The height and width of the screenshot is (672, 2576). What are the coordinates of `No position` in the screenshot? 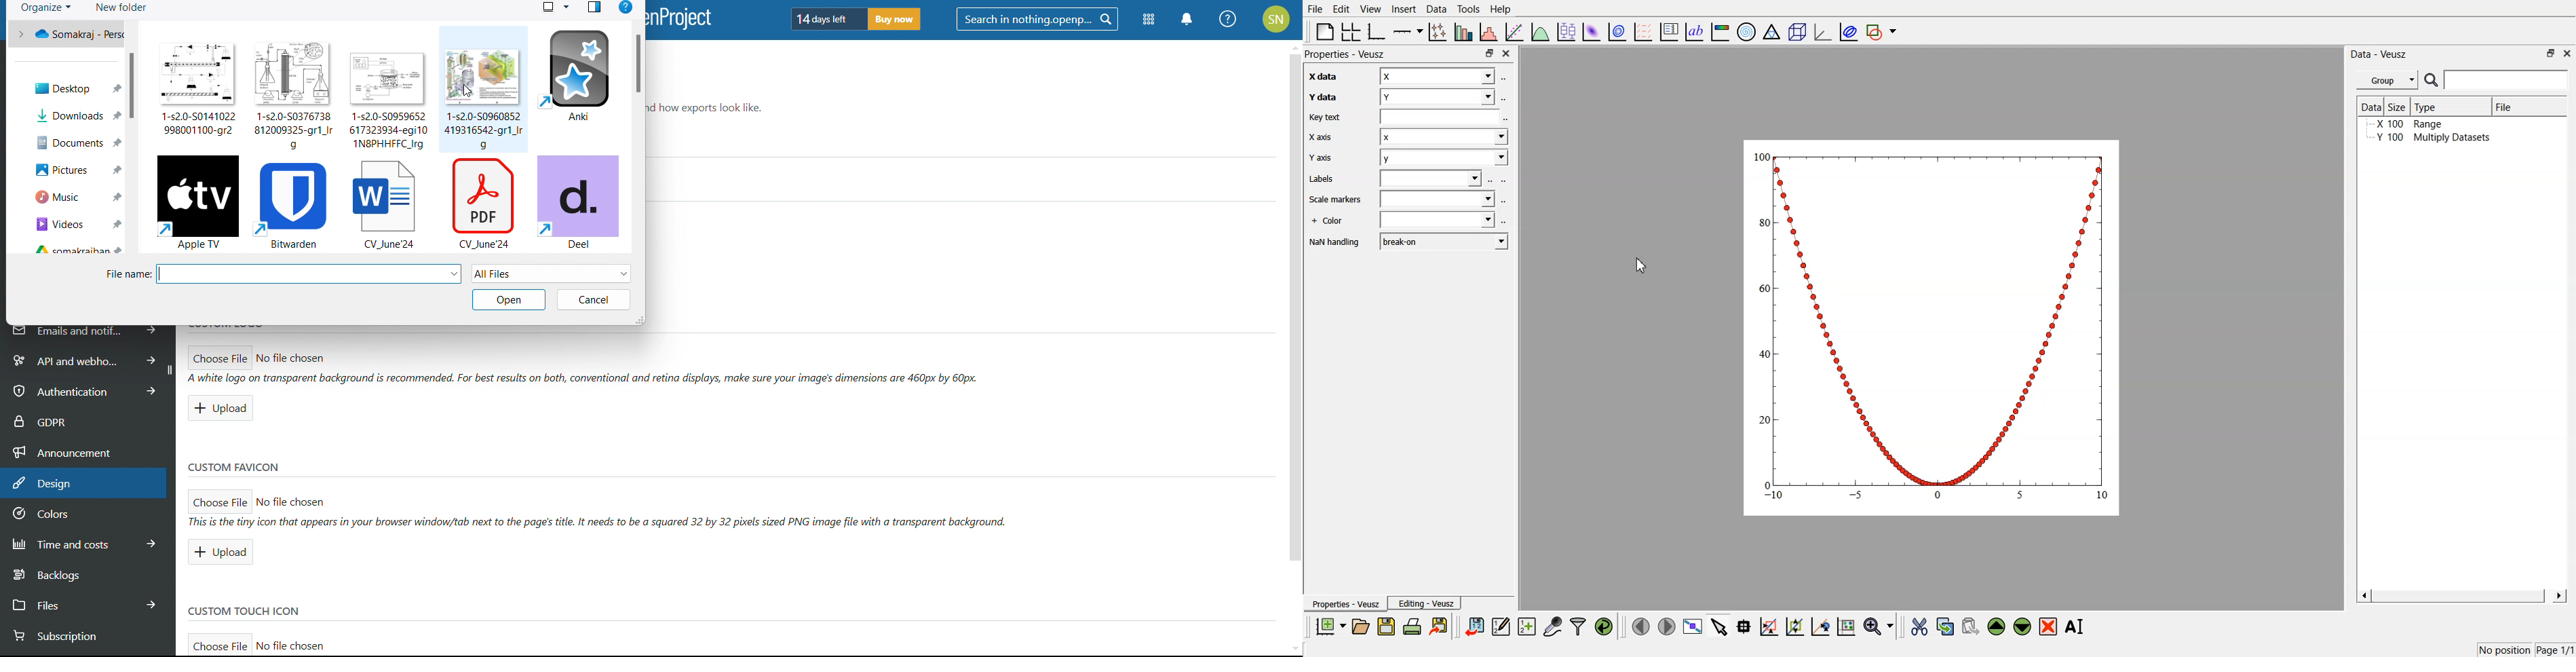 It's located at (2507, 648).